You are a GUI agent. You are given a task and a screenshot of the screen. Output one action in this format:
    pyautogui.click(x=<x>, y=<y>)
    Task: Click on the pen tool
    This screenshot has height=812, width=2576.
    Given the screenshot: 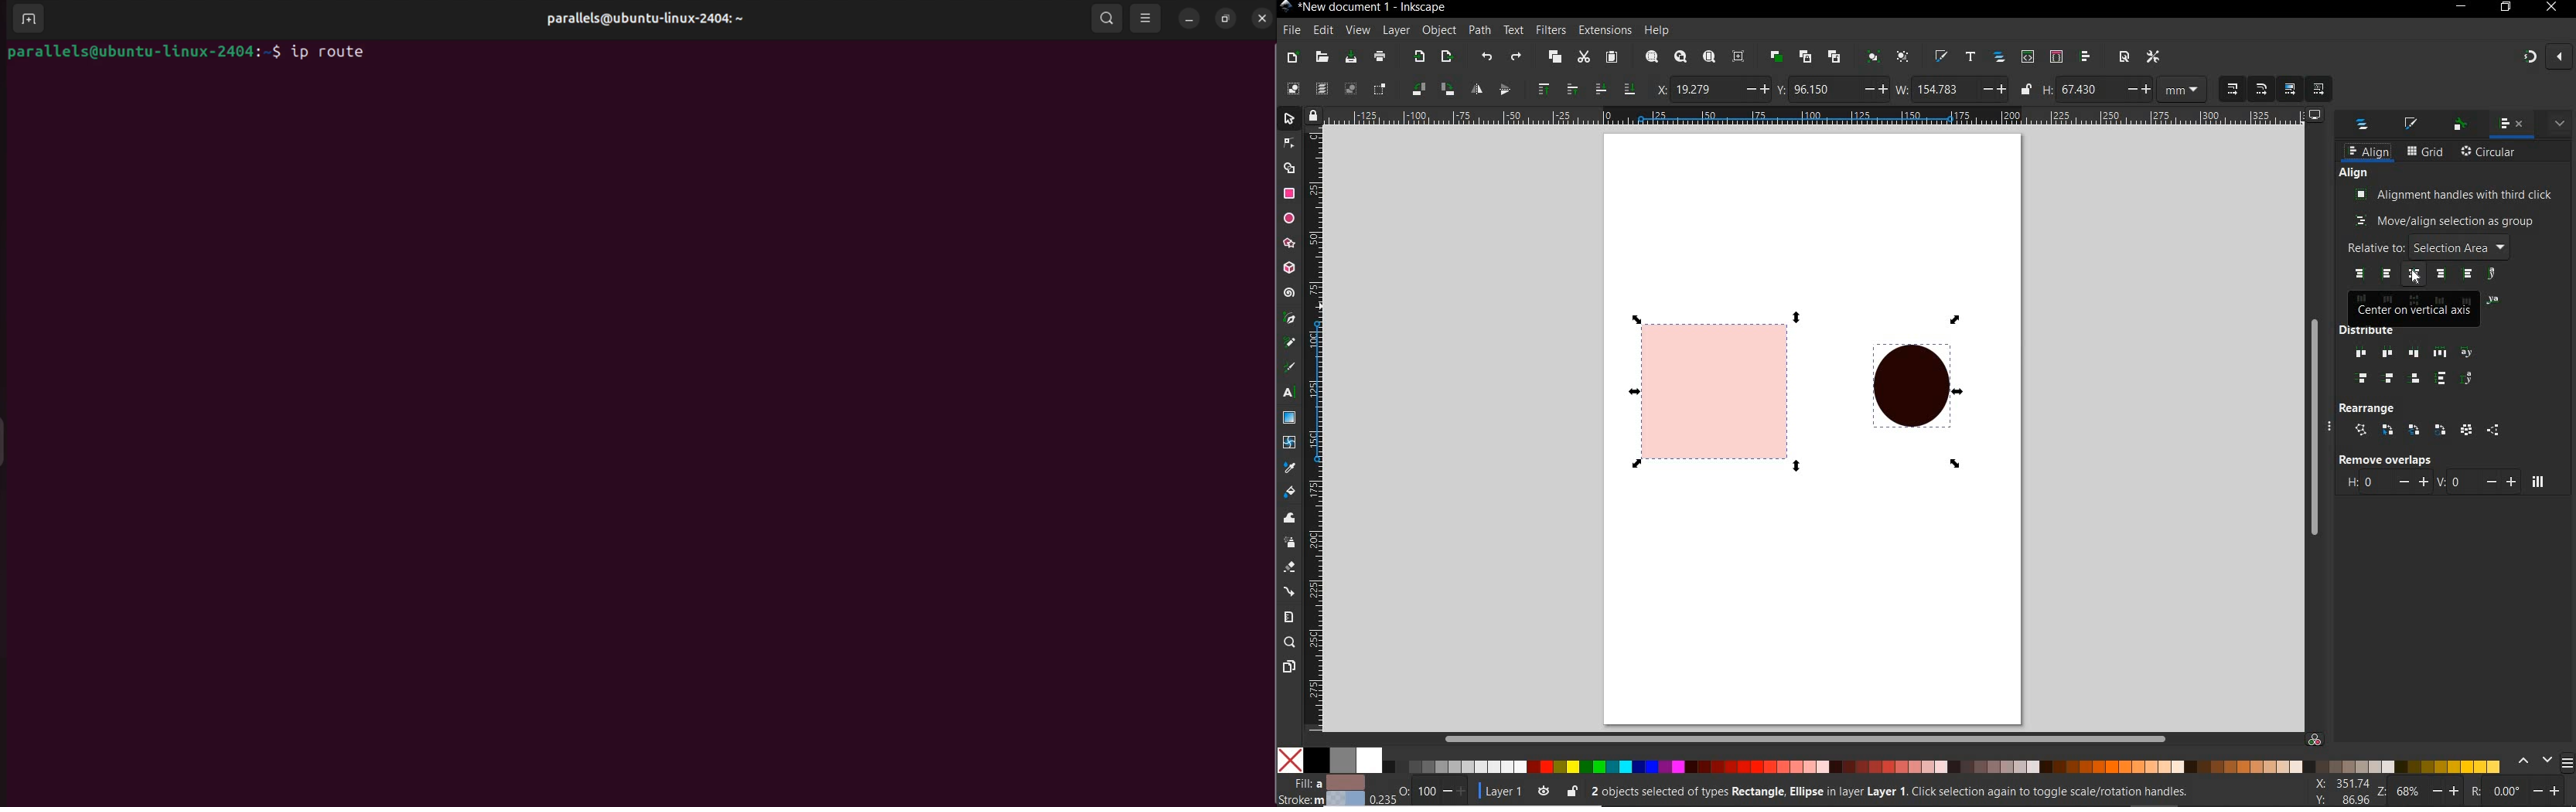 What is the action you would take?
    pyautogui.click(x=1288, y=317)
    